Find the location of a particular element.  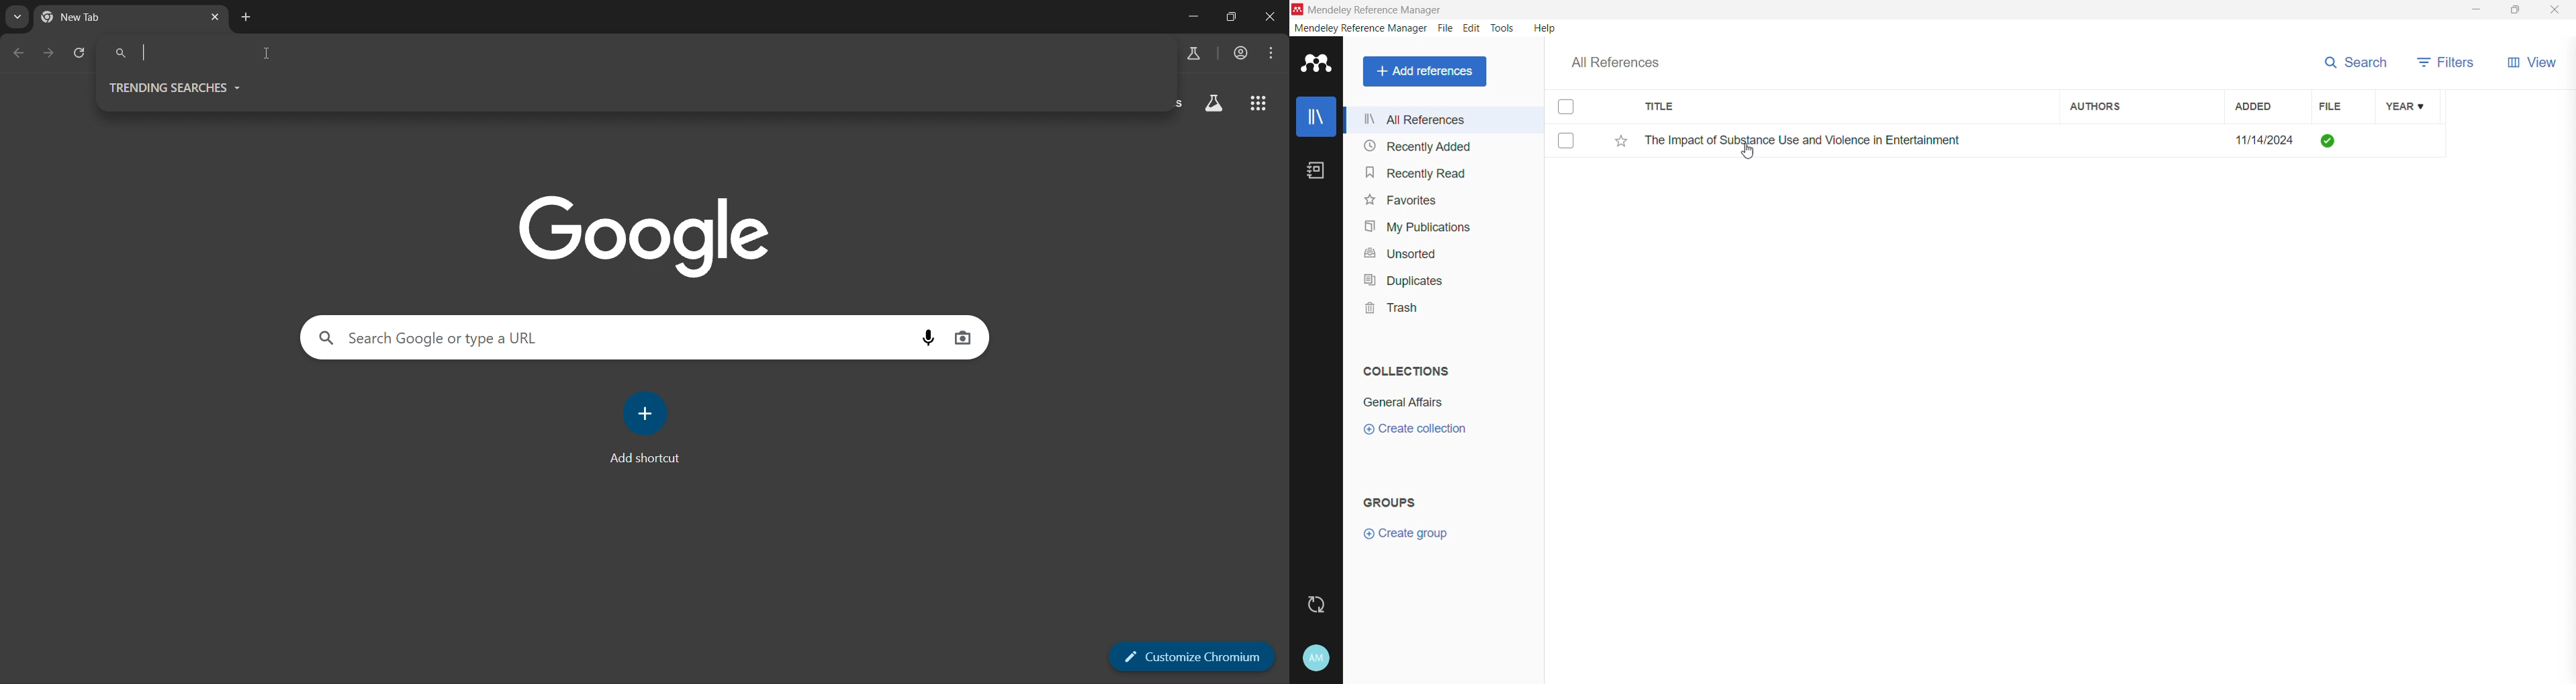

File is located at coordinates (2339, 107).